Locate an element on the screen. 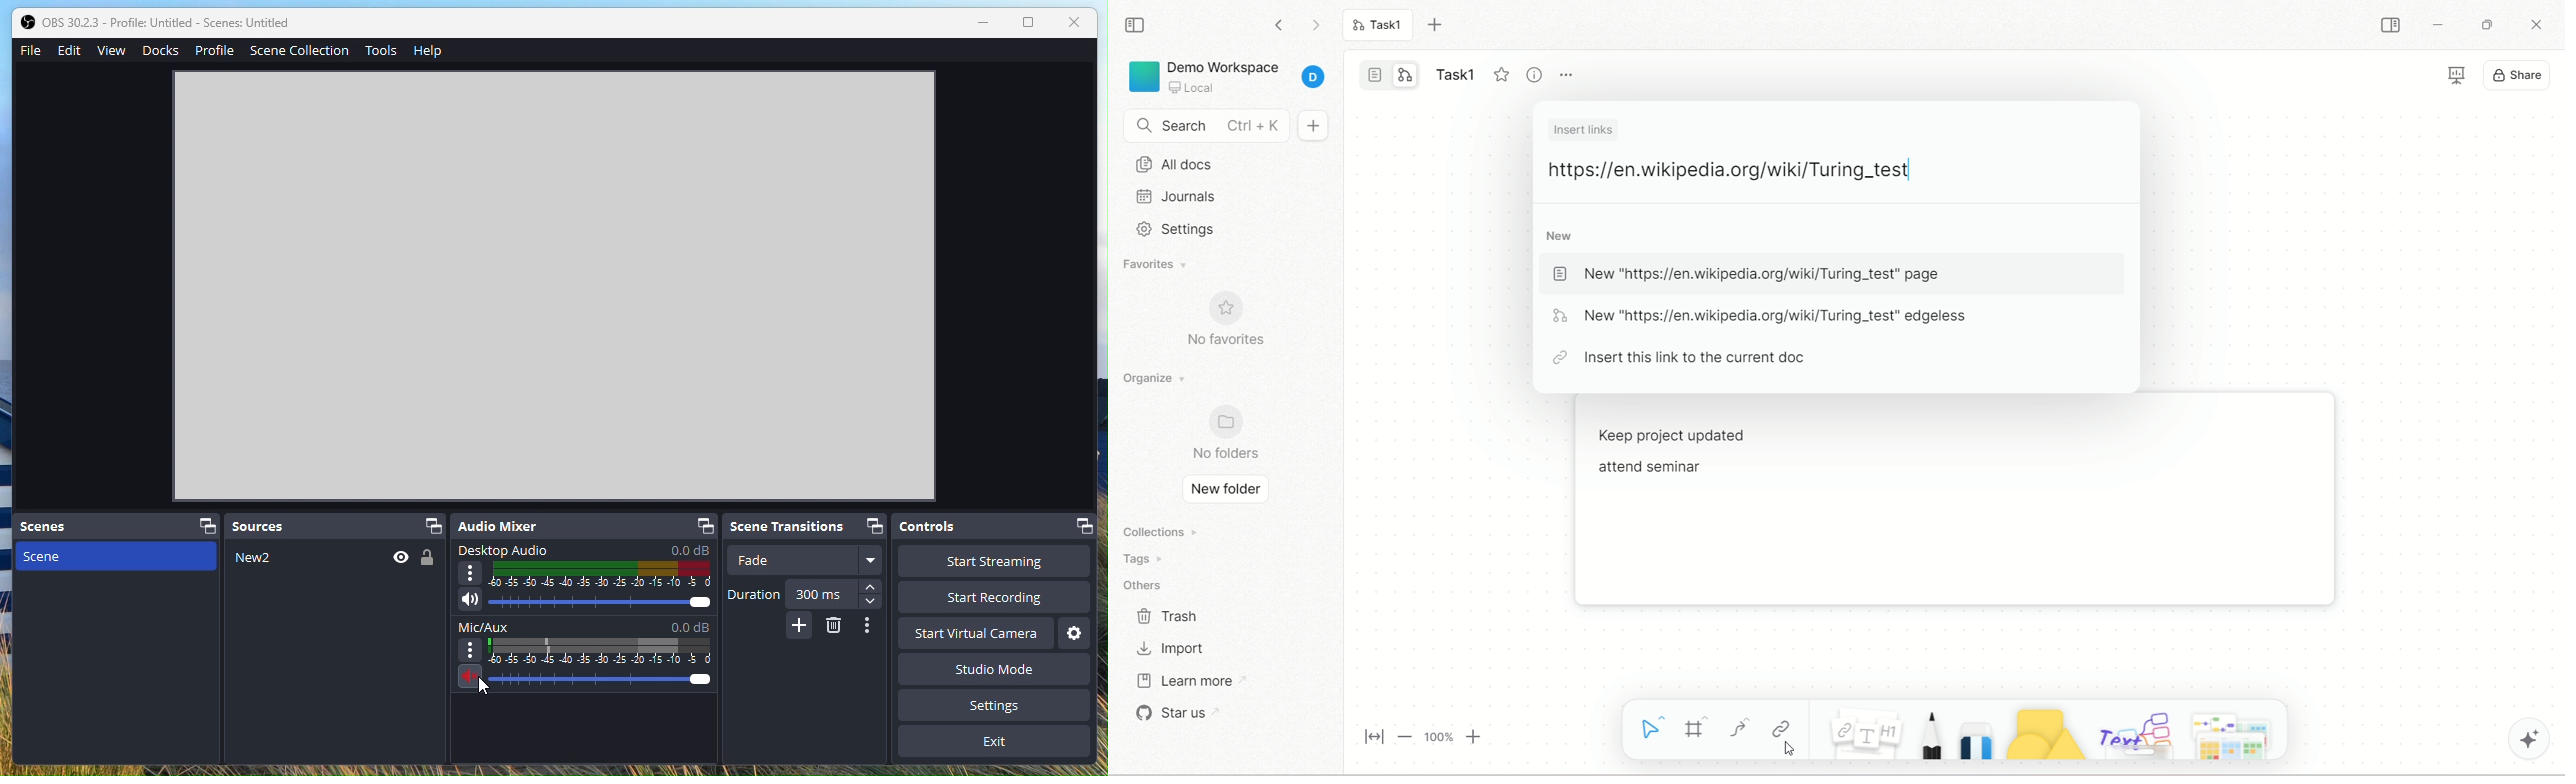 The height and width of the screenshot is (784, 2576). Edit is located at coordinates (71, 51).